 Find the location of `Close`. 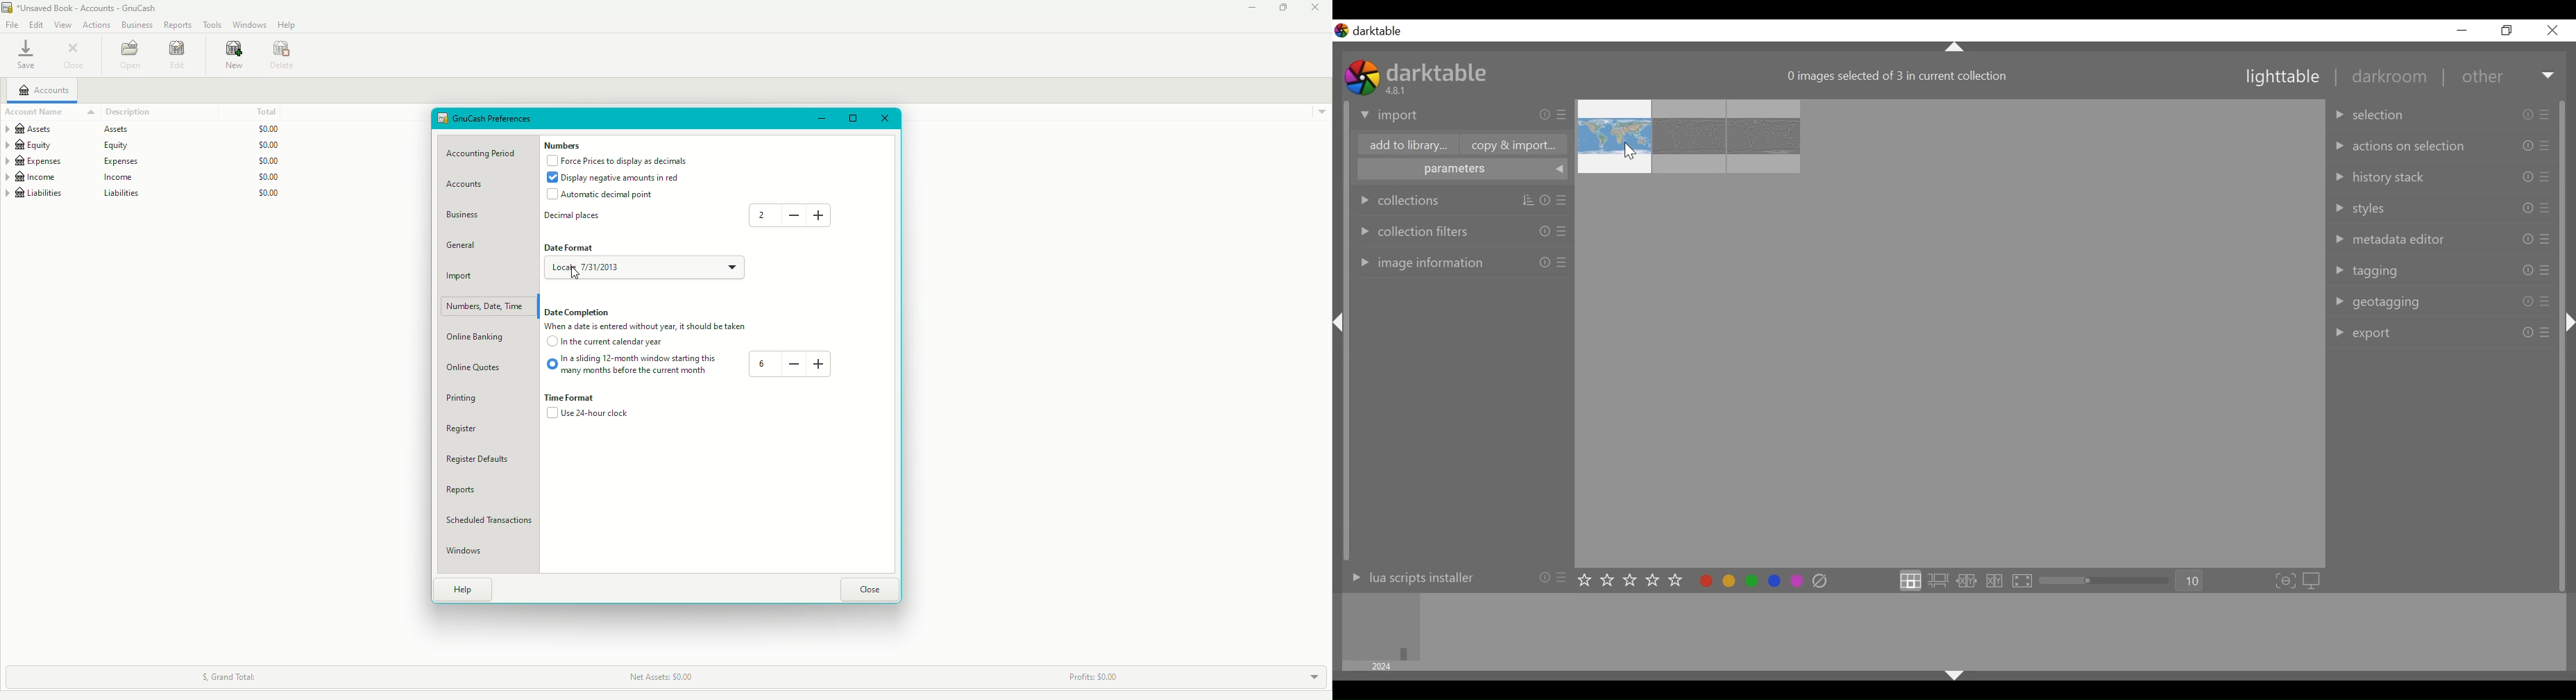

Close is located at coordinates (1314, 7).